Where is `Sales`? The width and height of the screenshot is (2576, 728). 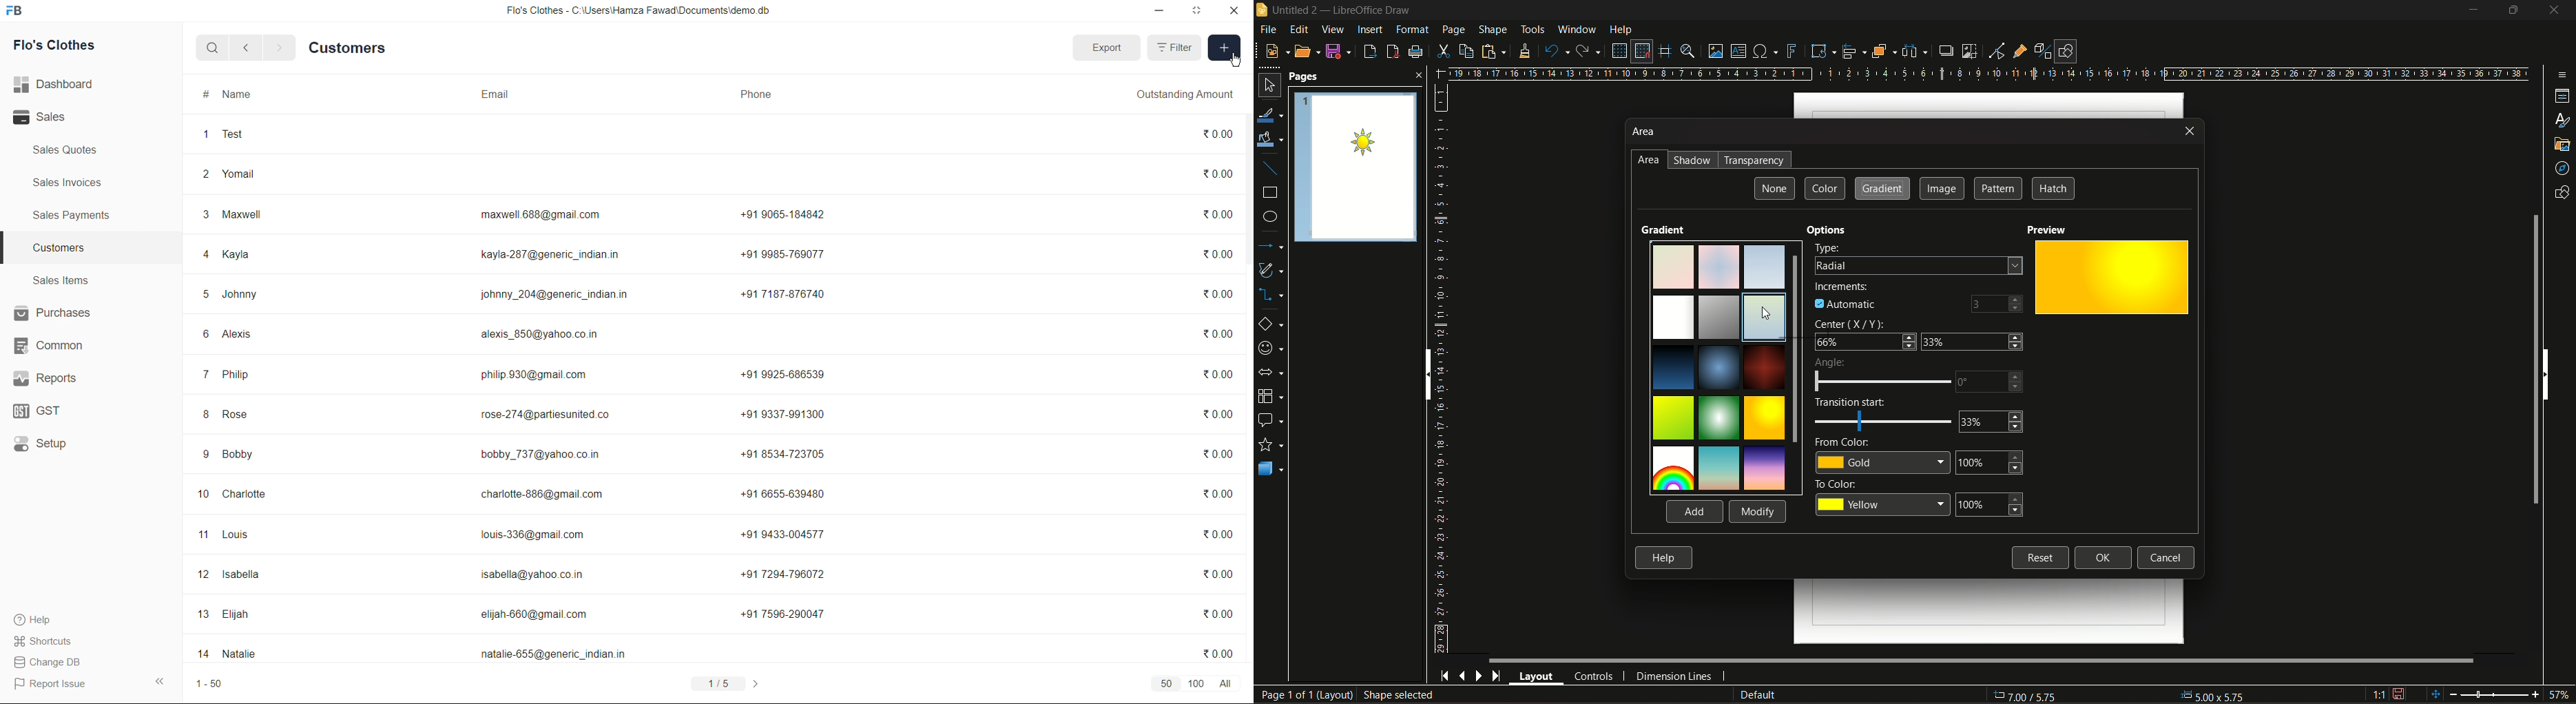
Sales is located at coordinates (46, 118).